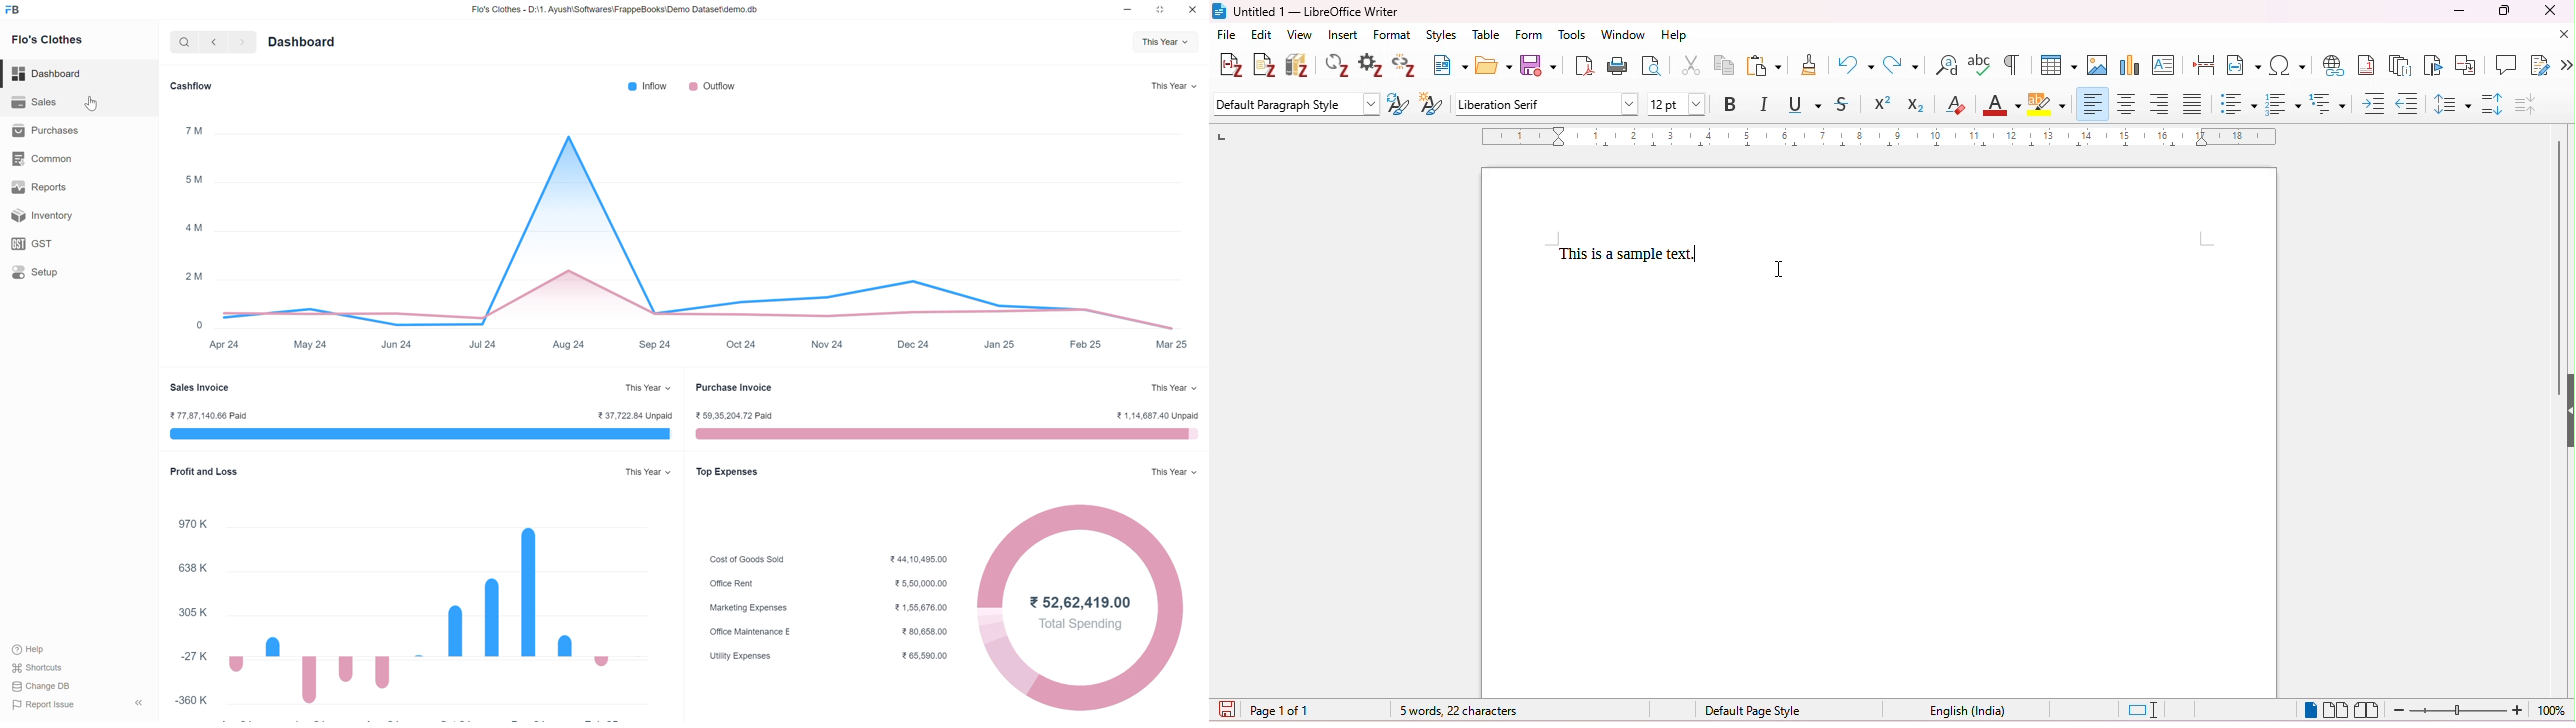 This screenshot has width=2576, height=728. What do you see at coordinates (1345, 35) in the screenshot?
I see `insert` at bounding box center [1345, 35].